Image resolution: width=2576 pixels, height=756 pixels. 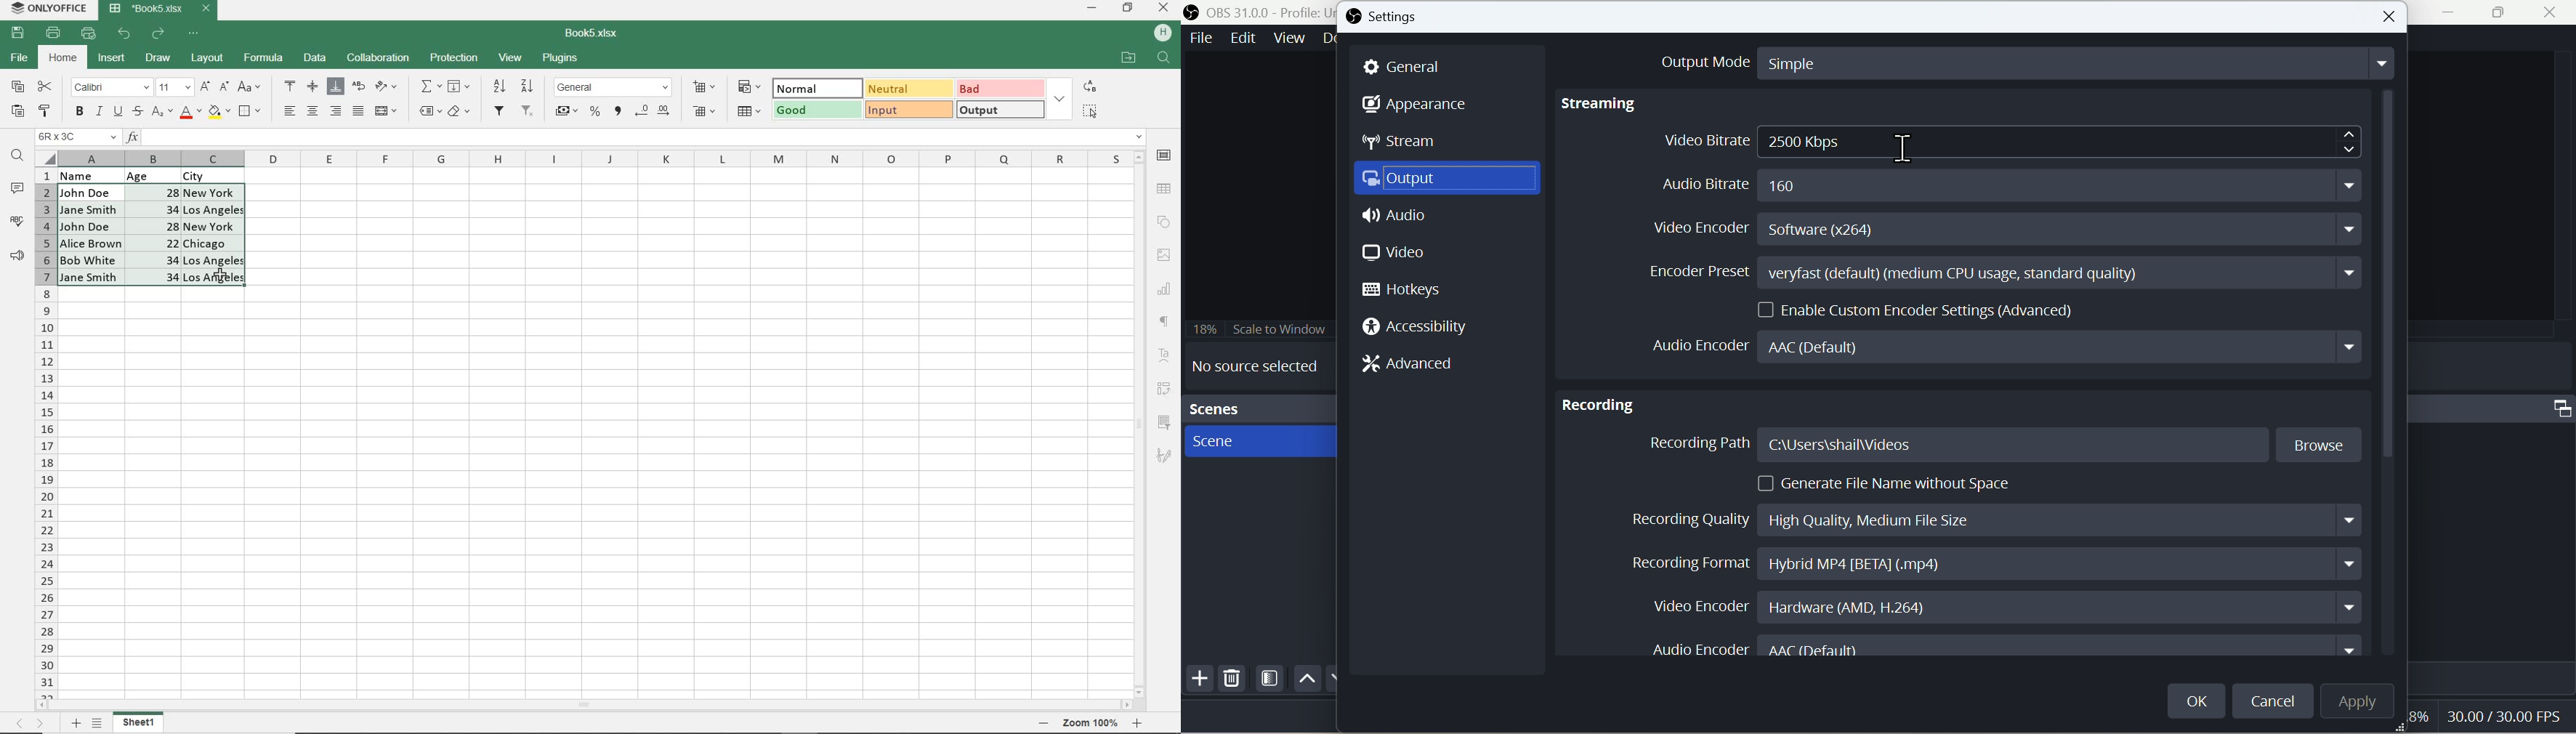 I want to click on ALIGN MIDDLE, so click(x=312, y=86).